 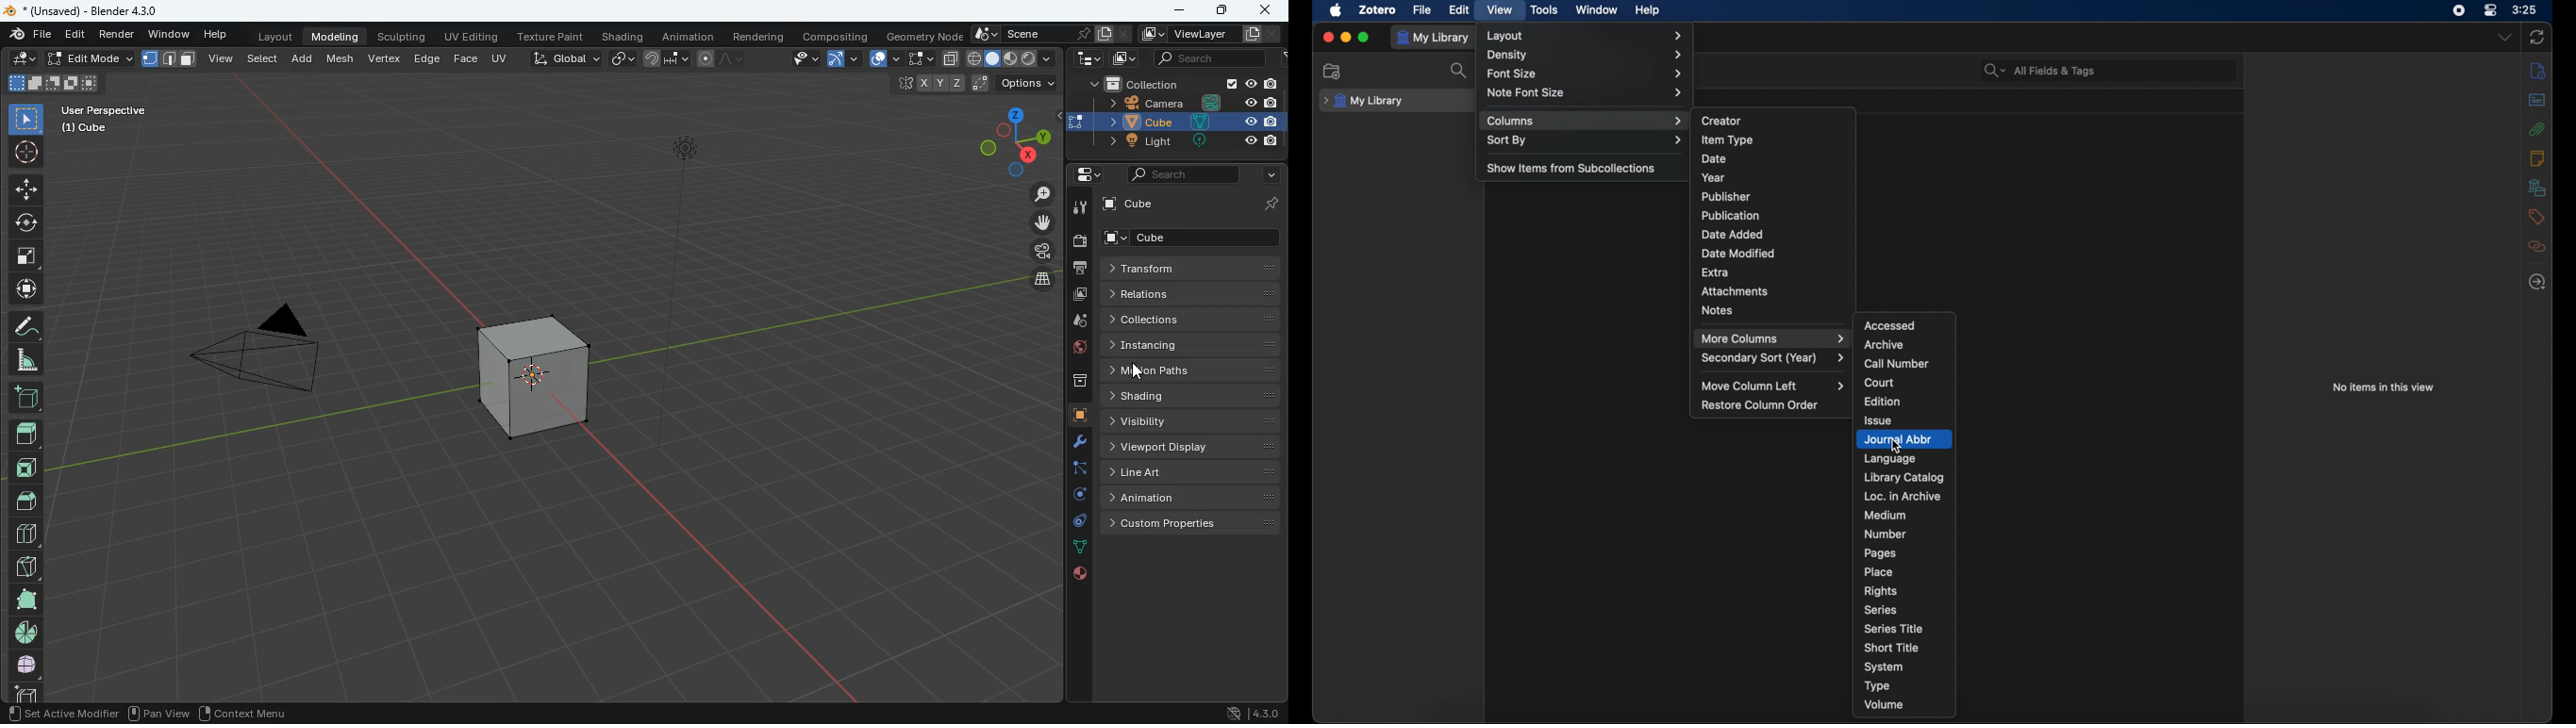 What do you see at coordinates (1458, 11) in the screenshot?
I see `edit` at bounding box center [1458, 11].